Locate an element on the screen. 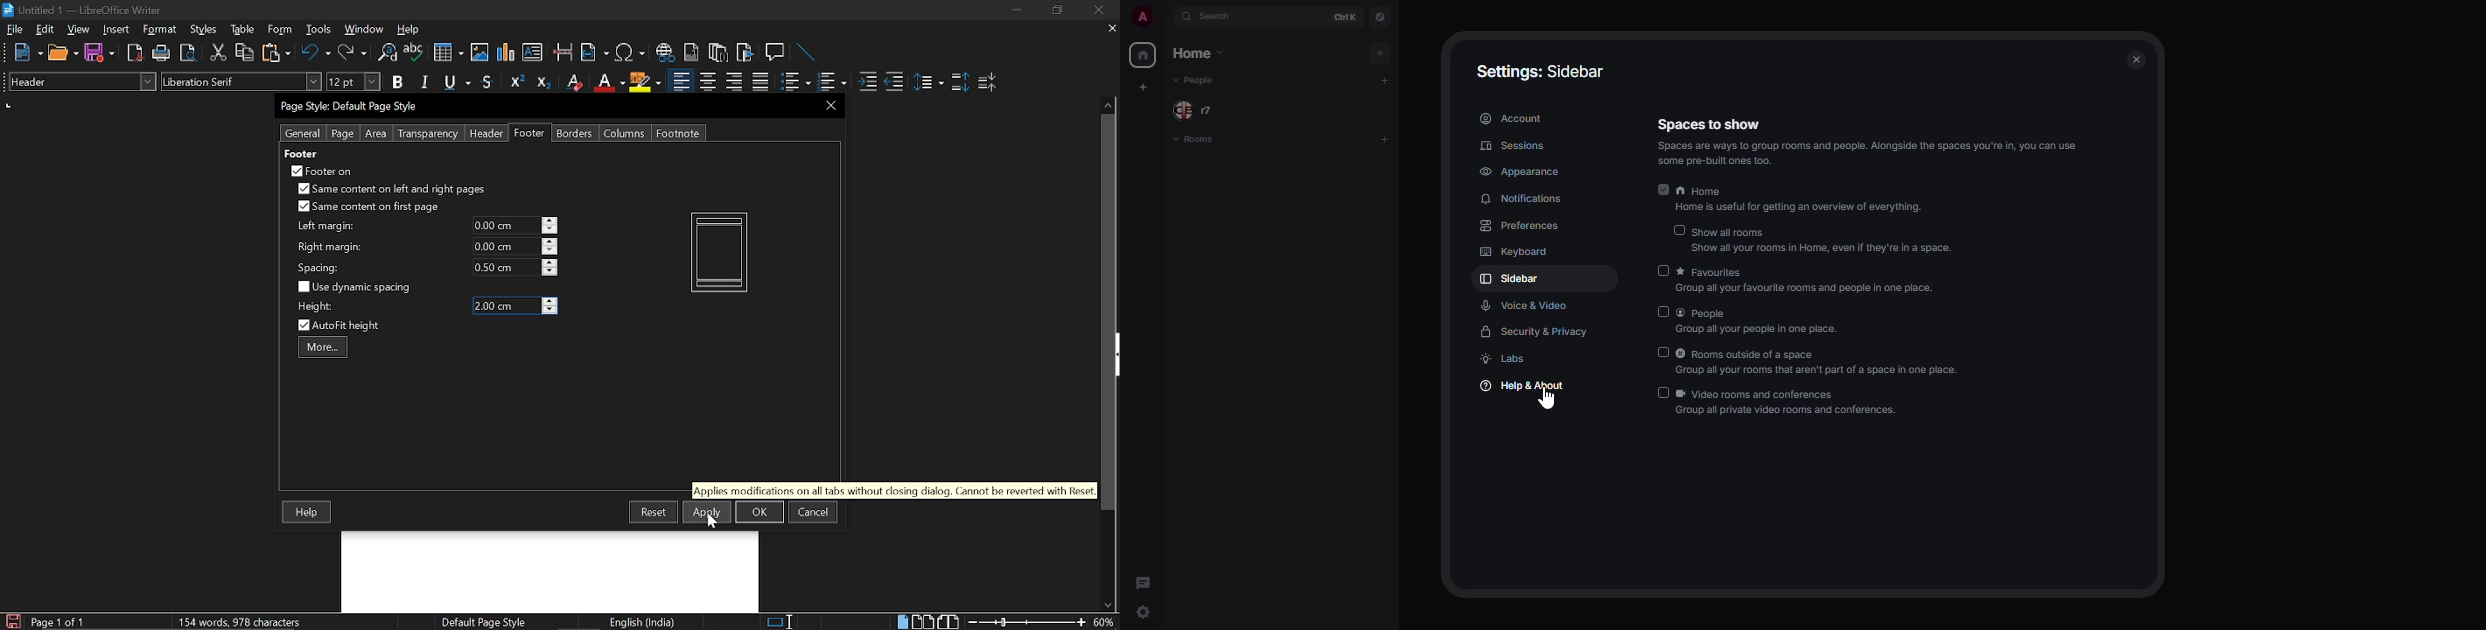  Insert endnote is located at coordinates (691, 52).